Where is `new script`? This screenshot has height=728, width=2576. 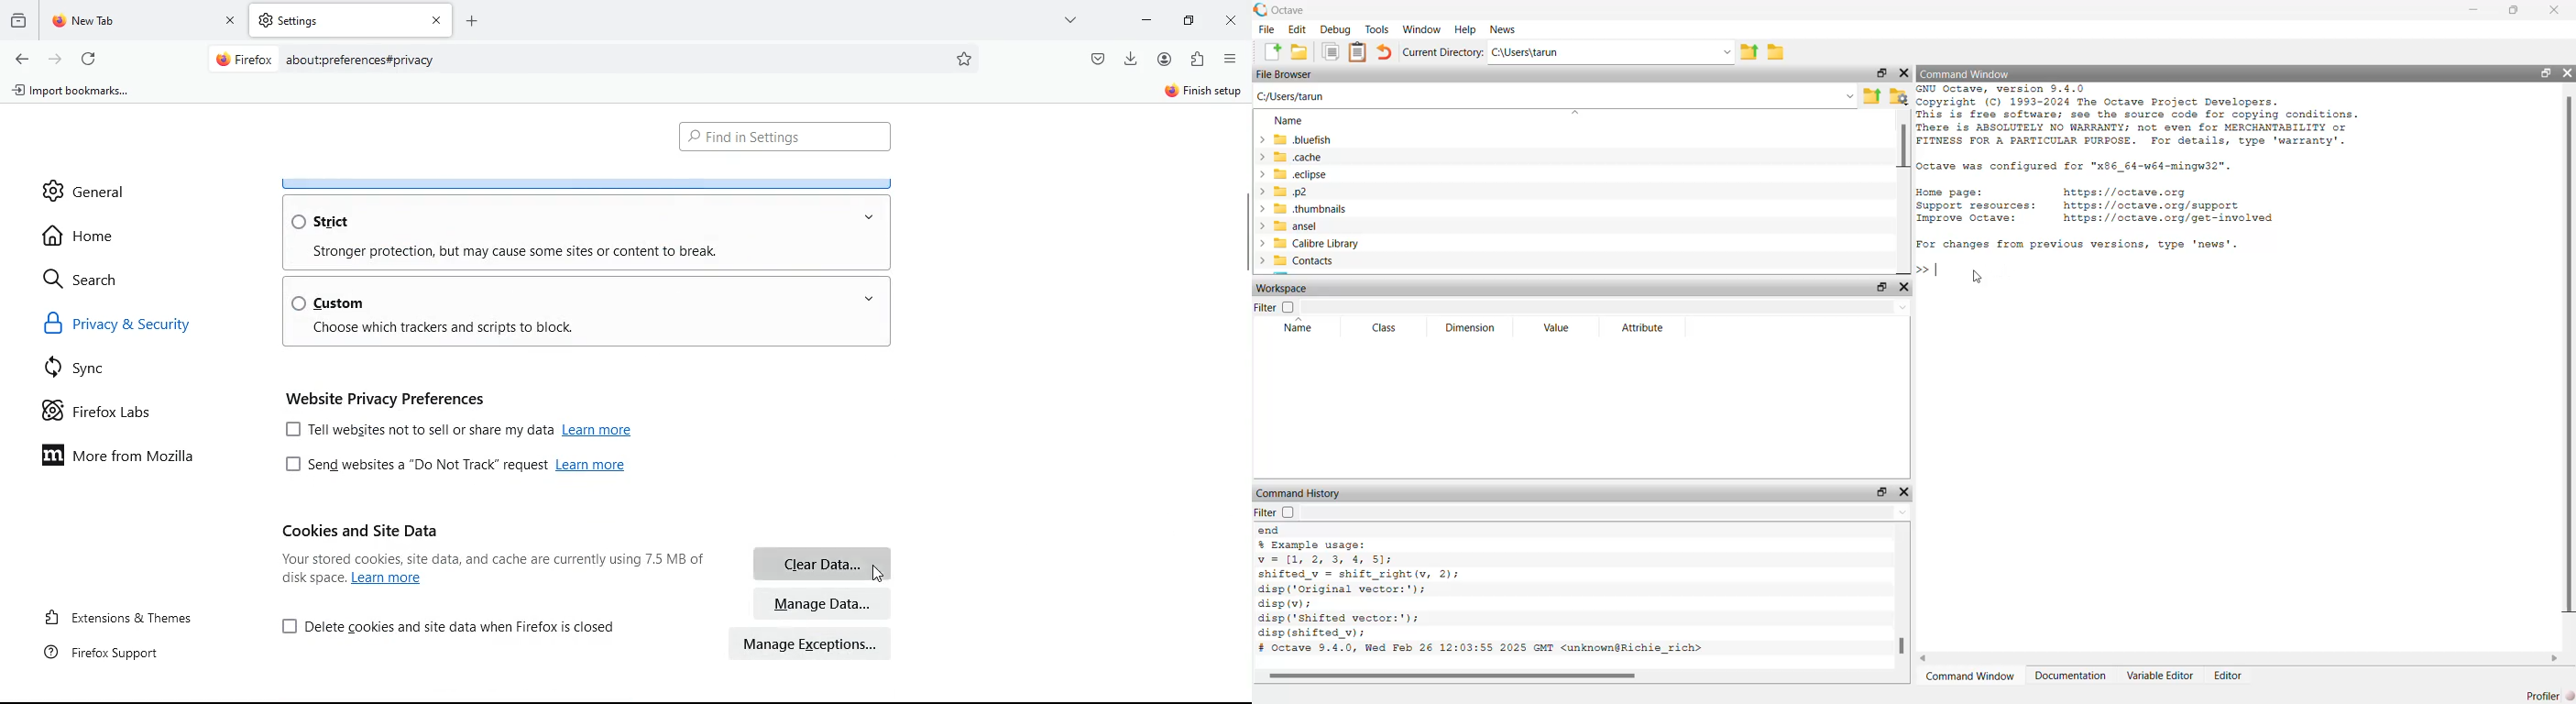 new script is located at coordinates (1268, 53).